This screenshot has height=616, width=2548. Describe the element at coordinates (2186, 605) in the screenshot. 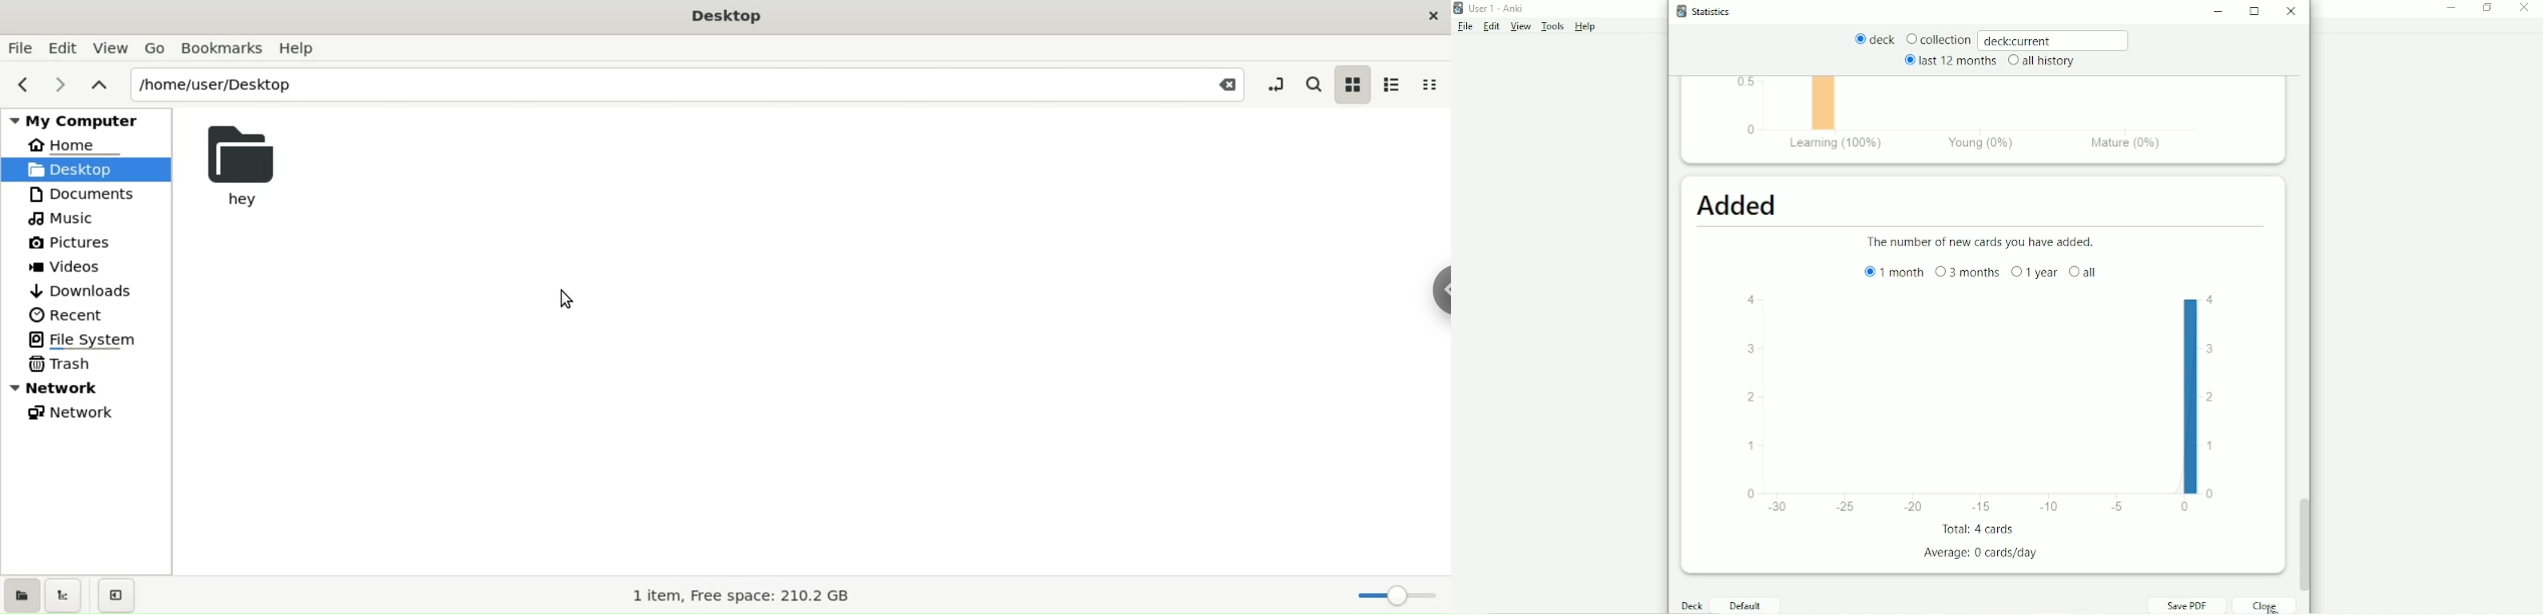

I see `Save PDF` at that location.